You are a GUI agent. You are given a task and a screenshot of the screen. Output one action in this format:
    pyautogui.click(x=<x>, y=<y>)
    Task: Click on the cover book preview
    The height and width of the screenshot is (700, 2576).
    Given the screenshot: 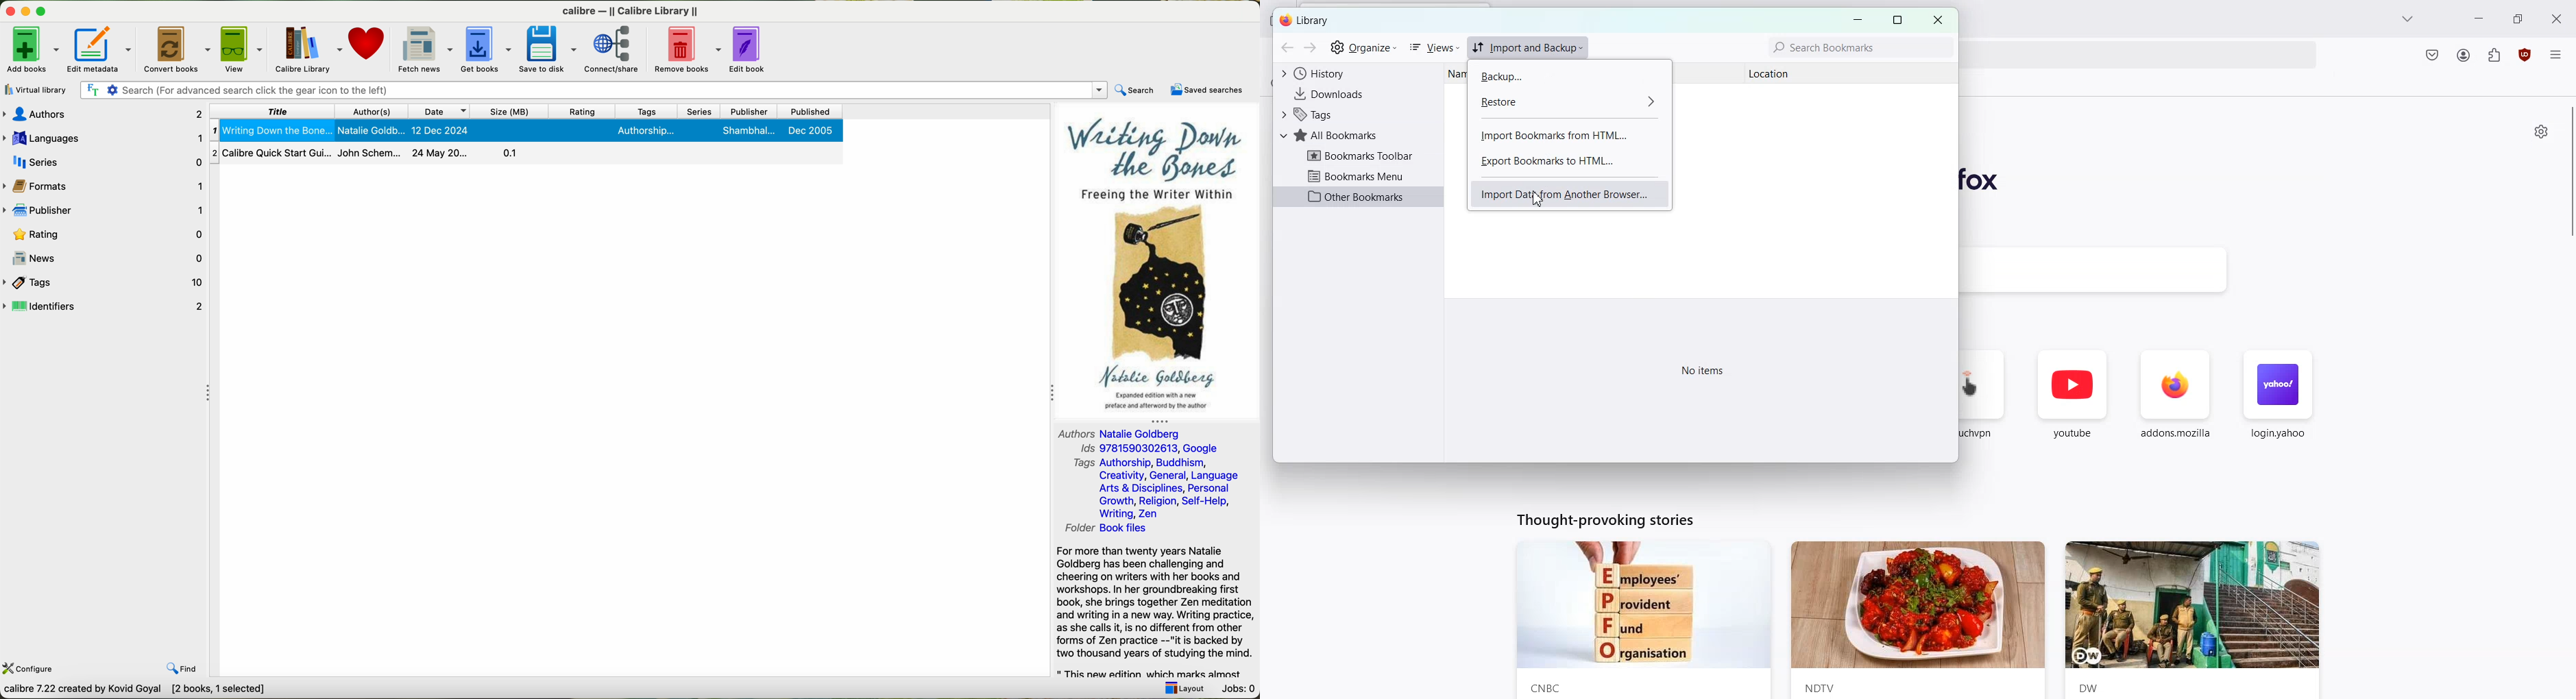 What is the action you would take?
    pyautogui.click(x=1158, y=261)
    